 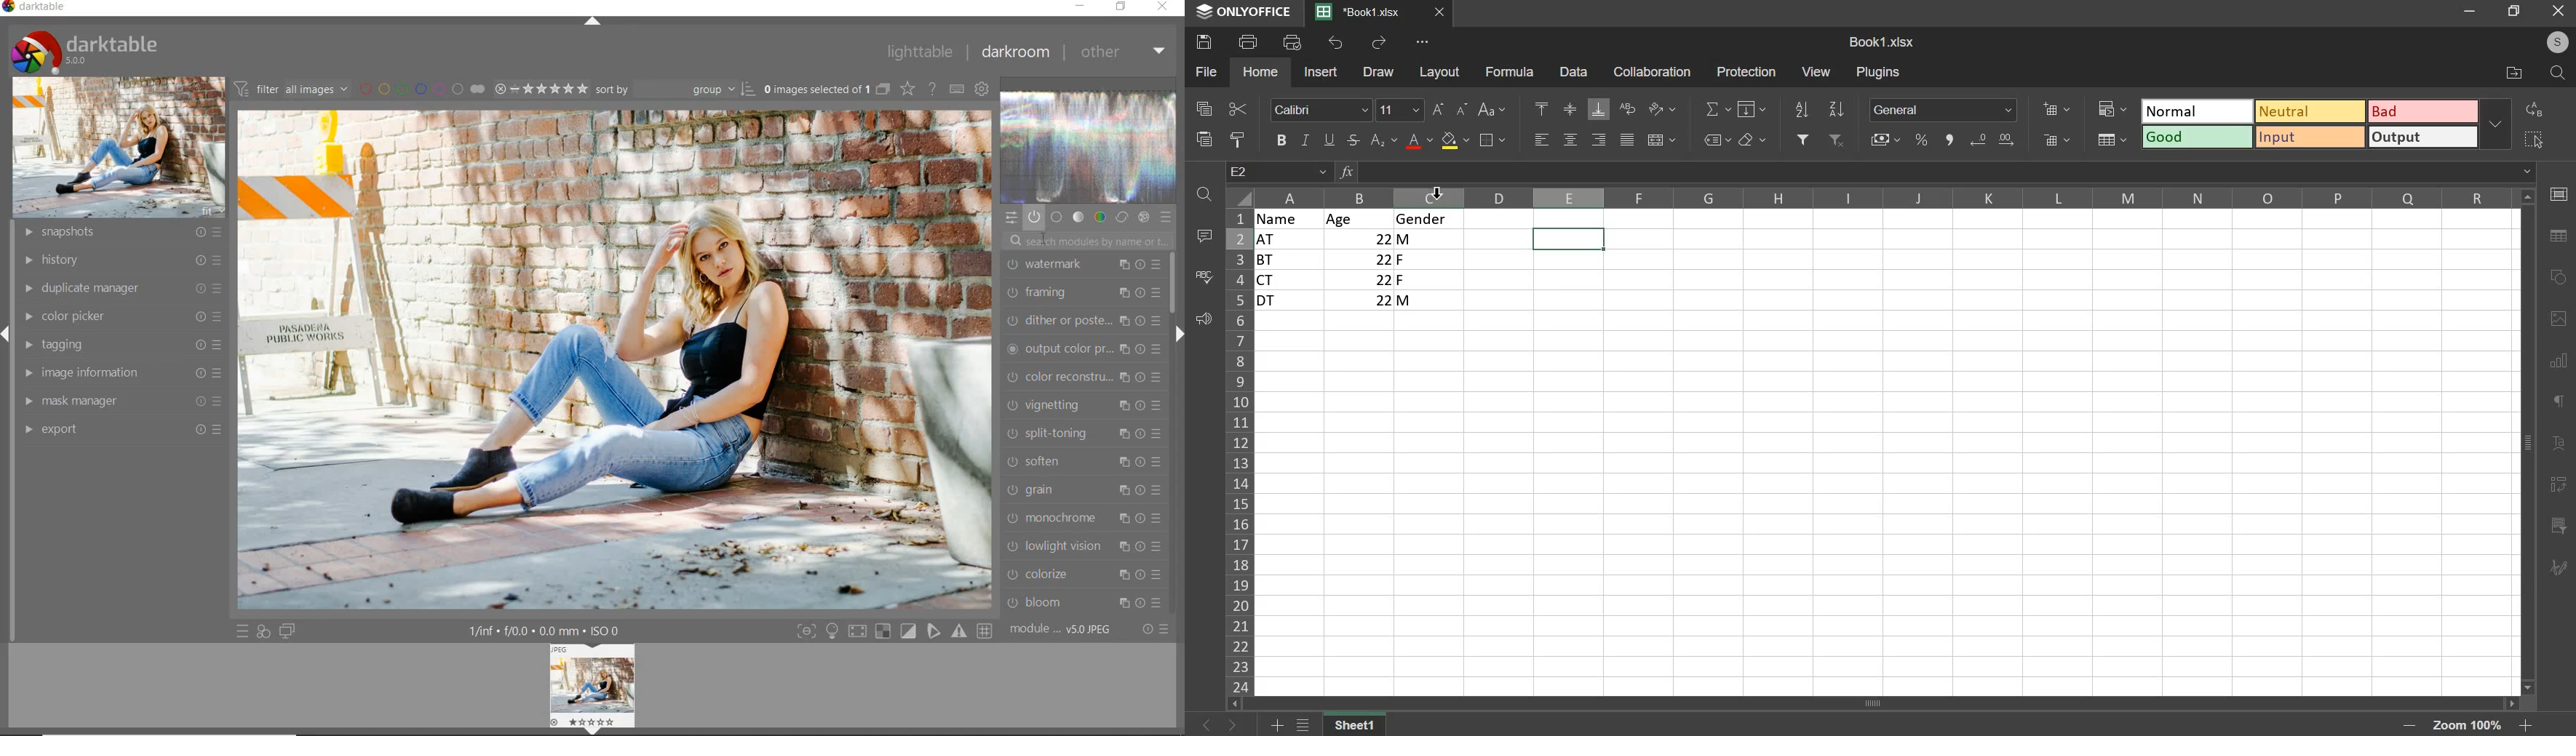 I want to click on bold, so click(x=1281, y=138).